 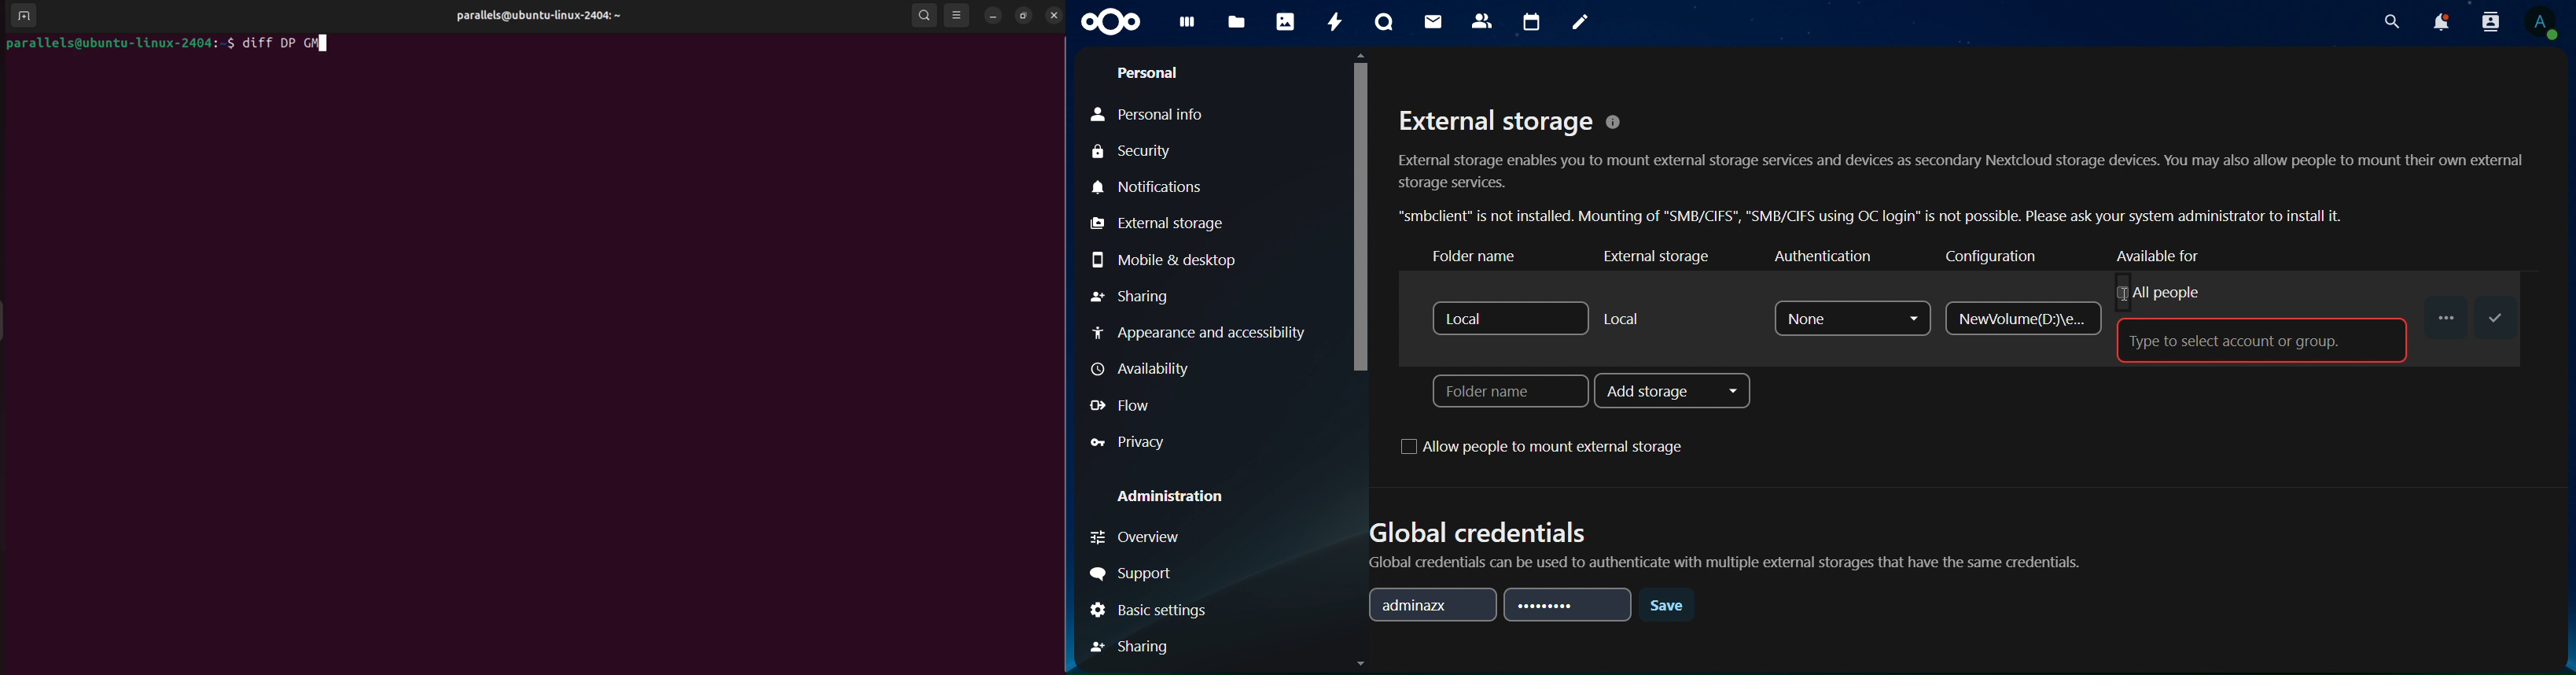 What do you see at coordinates (1675, 392) in the screenshot?
I see `add storage` at bounding box center [1675, 392].